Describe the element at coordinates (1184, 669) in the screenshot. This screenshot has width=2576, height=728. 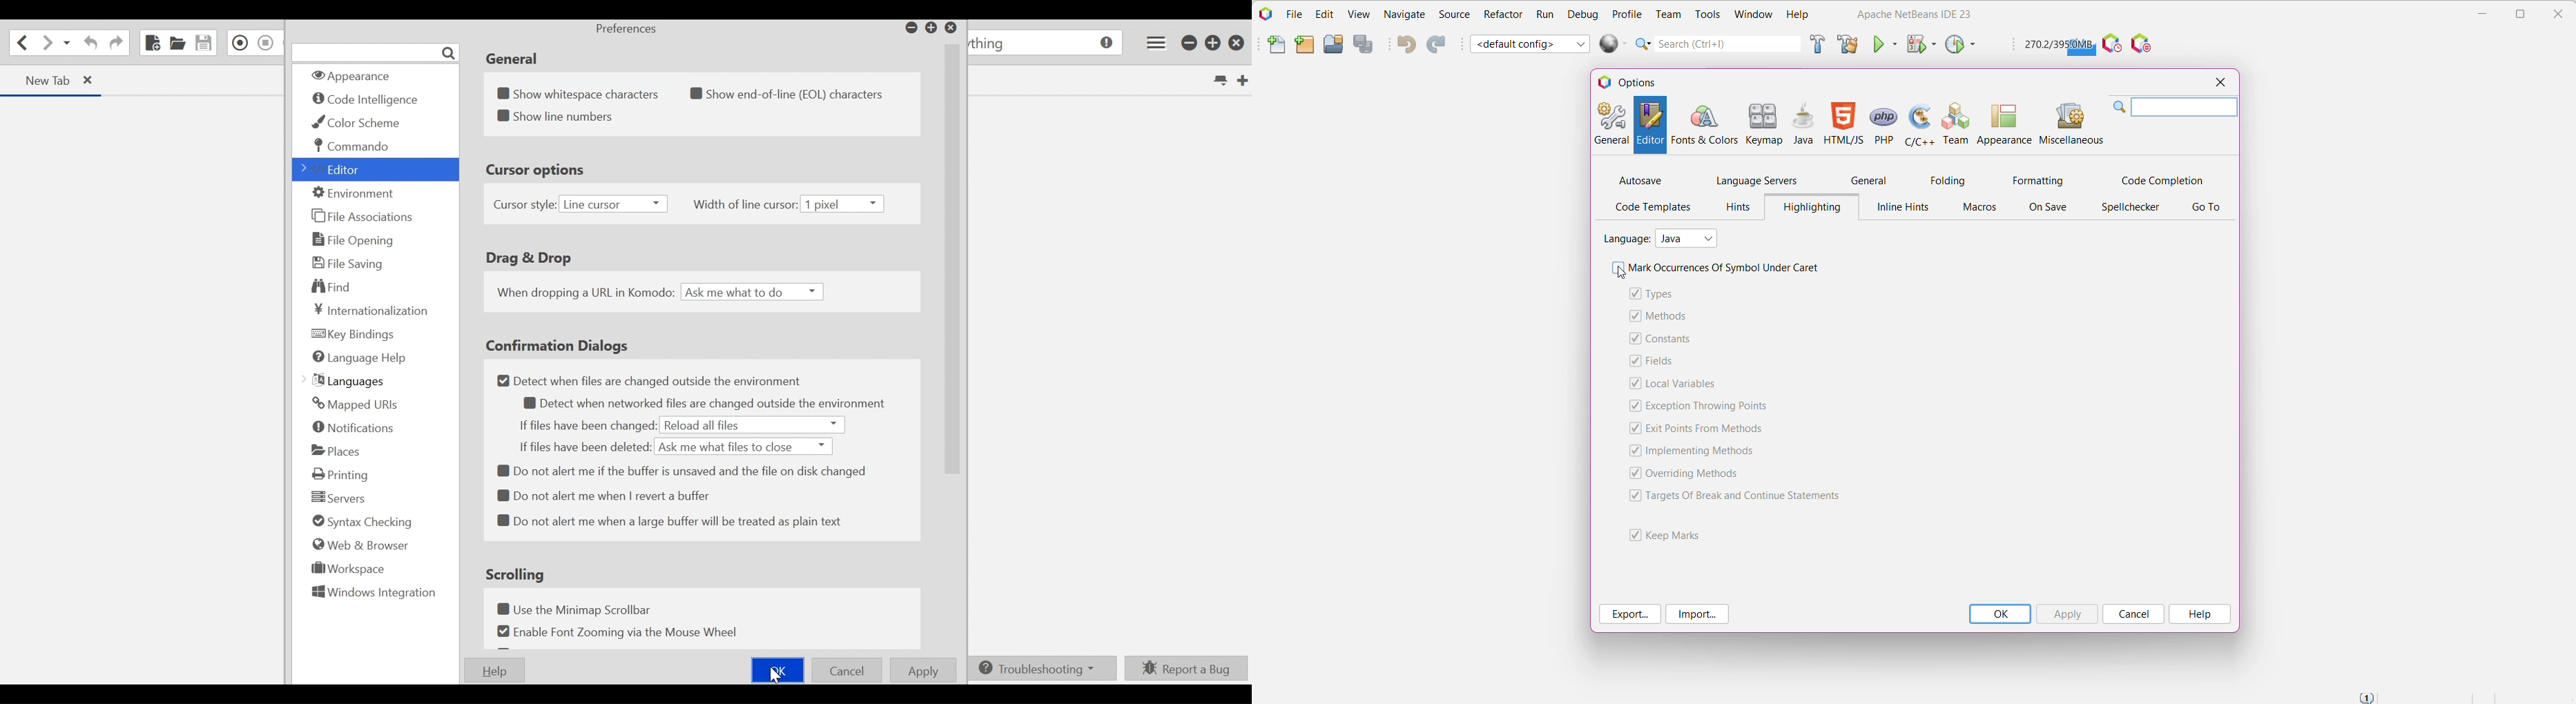
I see `Report a bug` at that location.